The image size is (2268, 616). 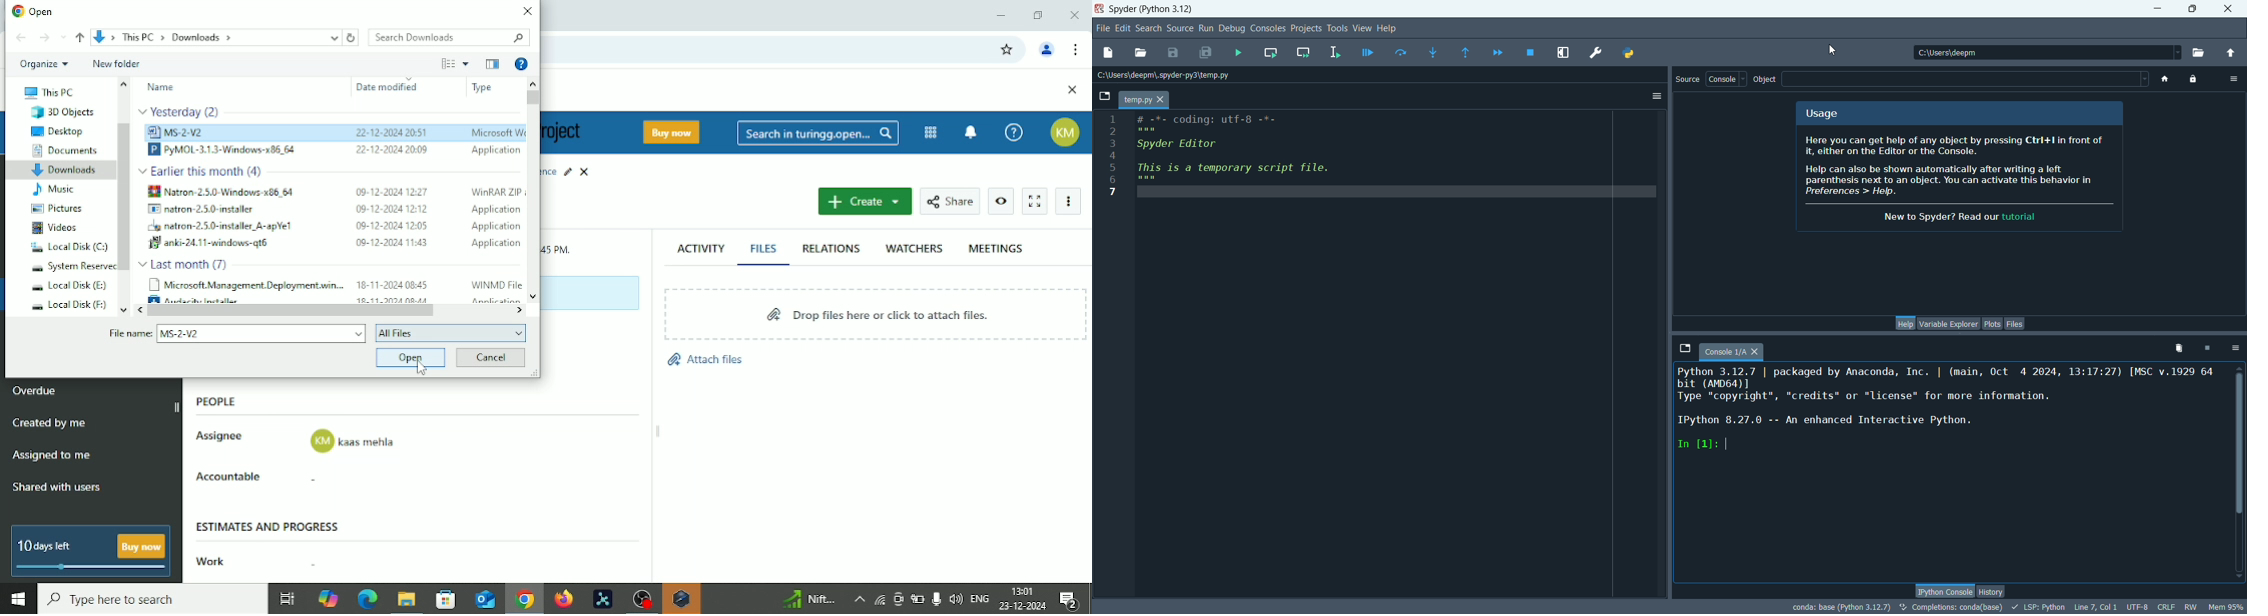 I want to click on options, so click(x=2235, y=349).